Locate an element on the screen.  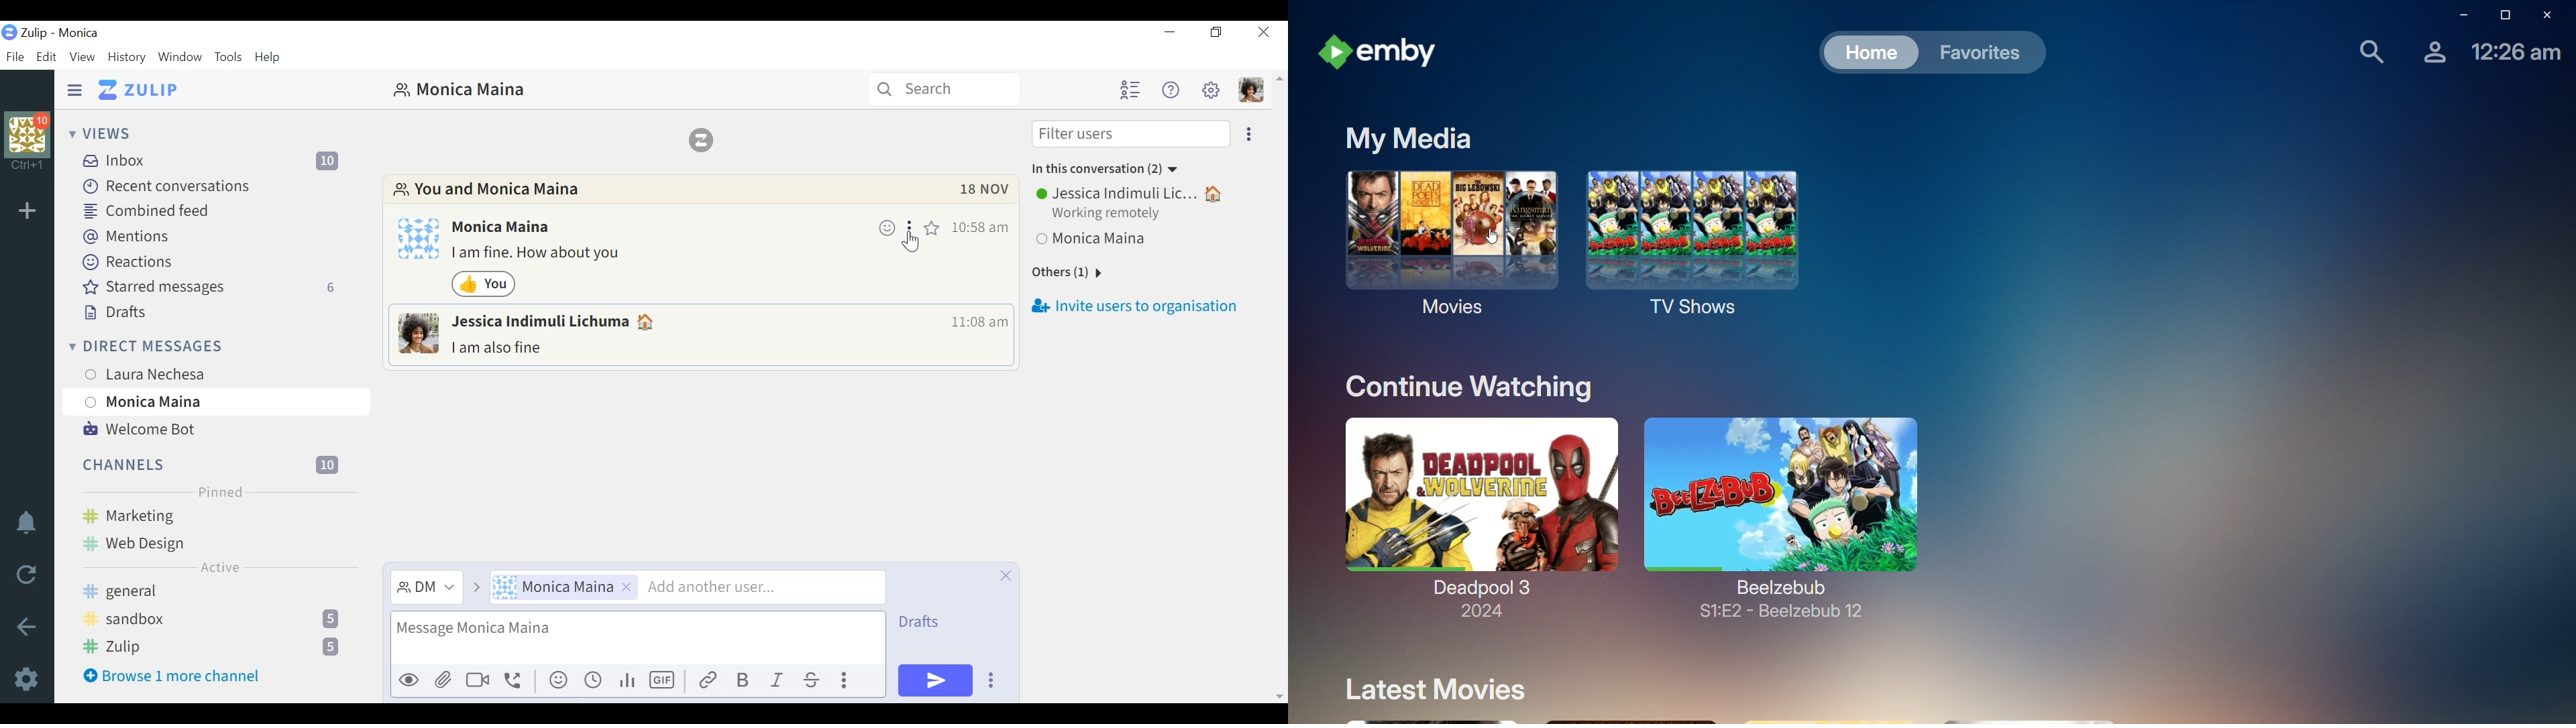
Mentions is located at coordinates (125, 236).